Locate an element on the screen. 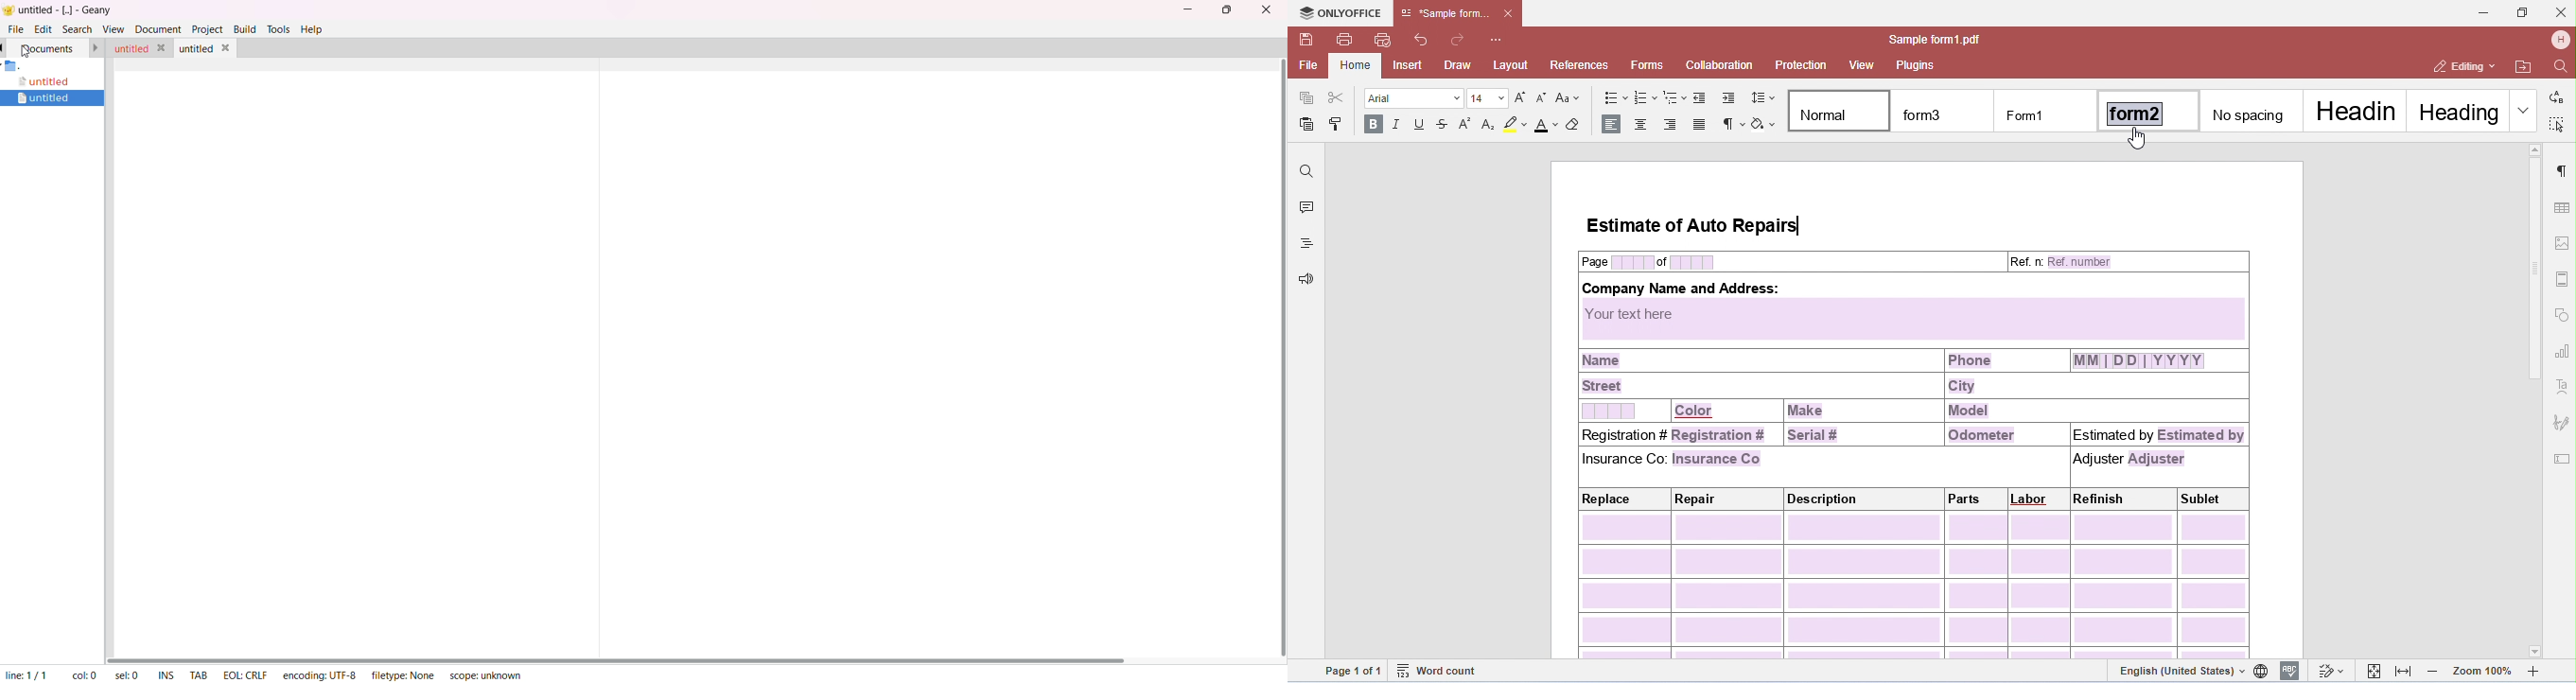  tools is located at coordinates (278, 29).